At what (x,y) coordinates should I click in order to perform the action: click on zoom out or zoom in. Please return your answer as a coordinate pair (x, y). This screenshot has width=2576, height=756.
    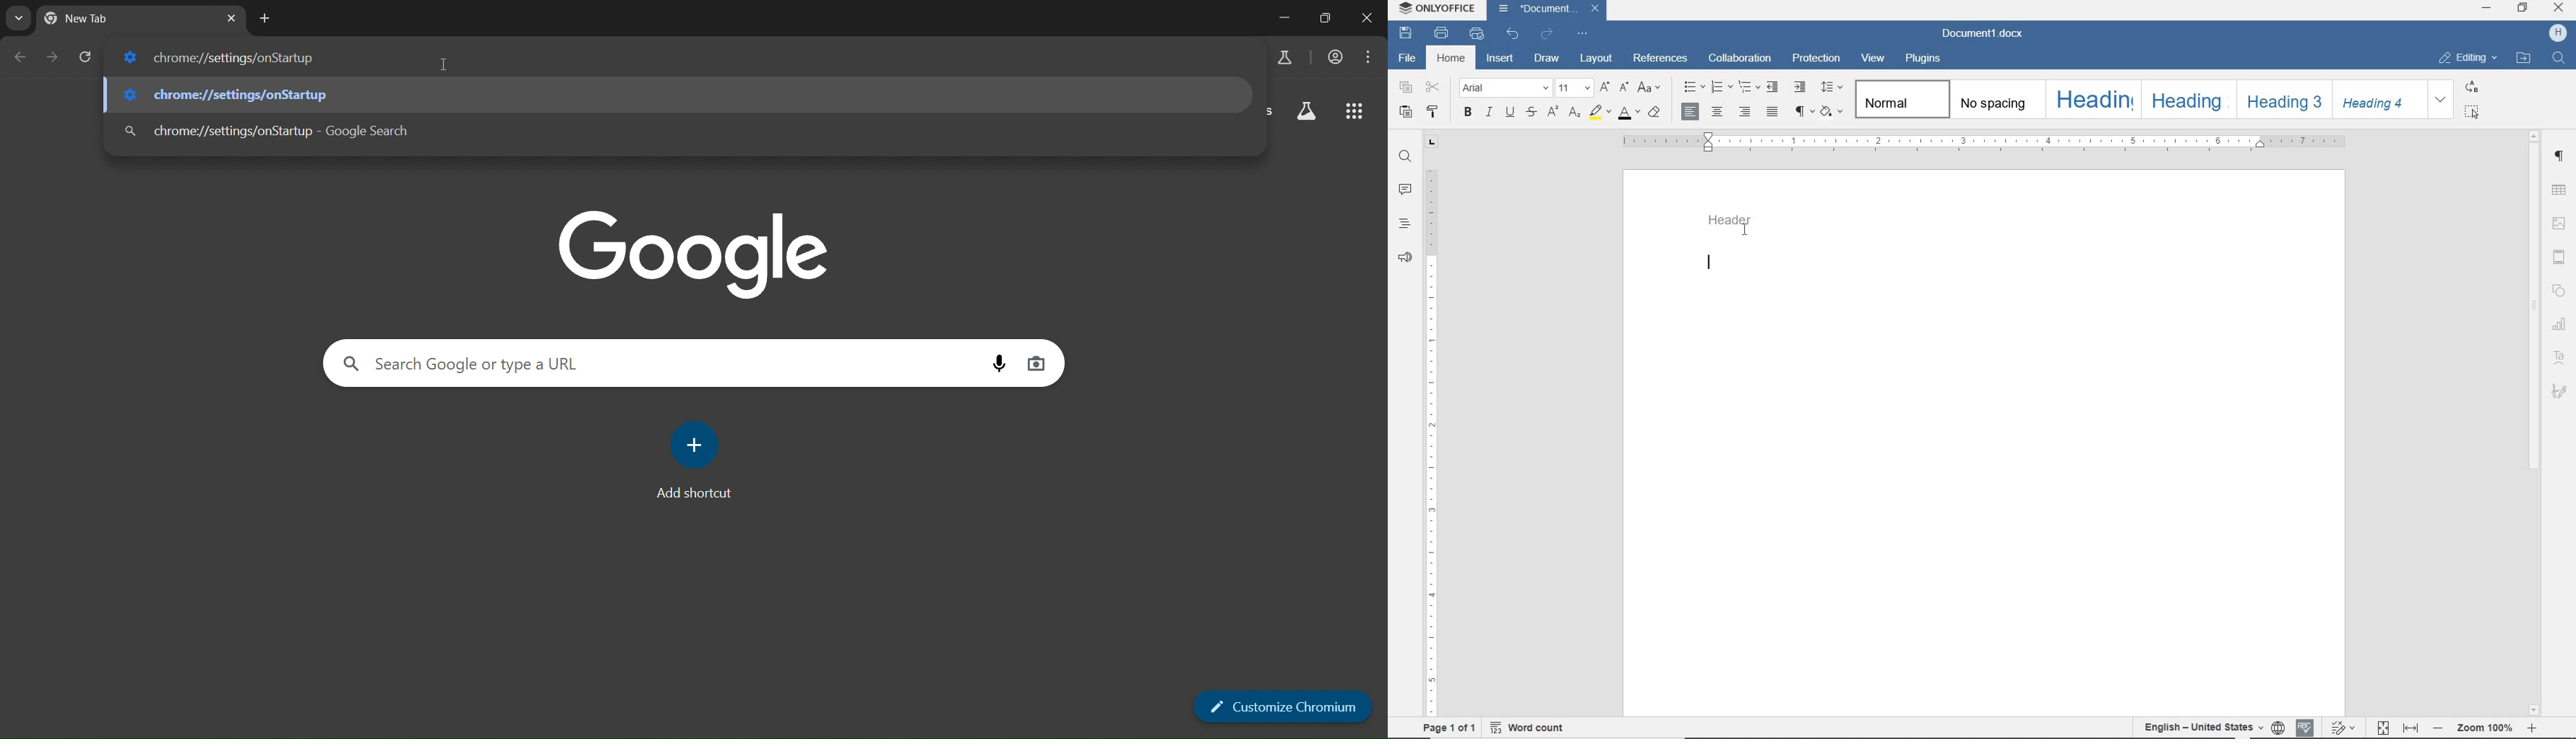
    Looking at the image, I should click on (2487, 727).